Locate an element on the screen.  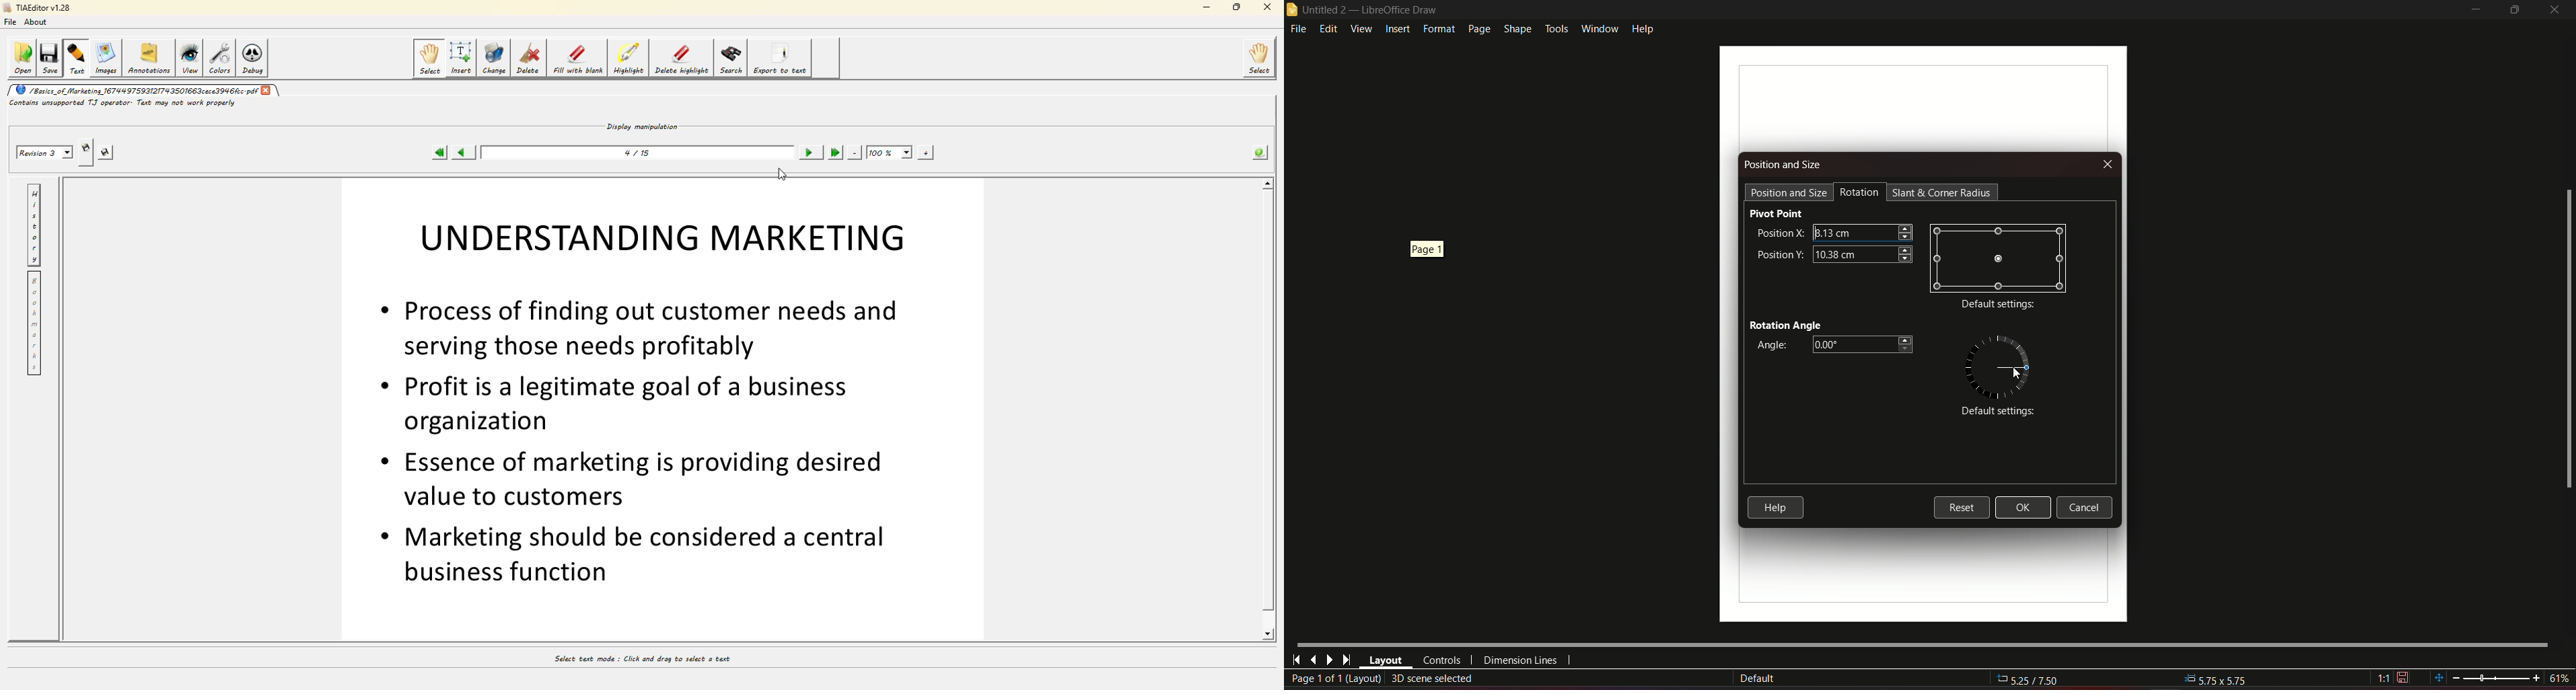
Pivot Point is located at coordinates (1777, 213).